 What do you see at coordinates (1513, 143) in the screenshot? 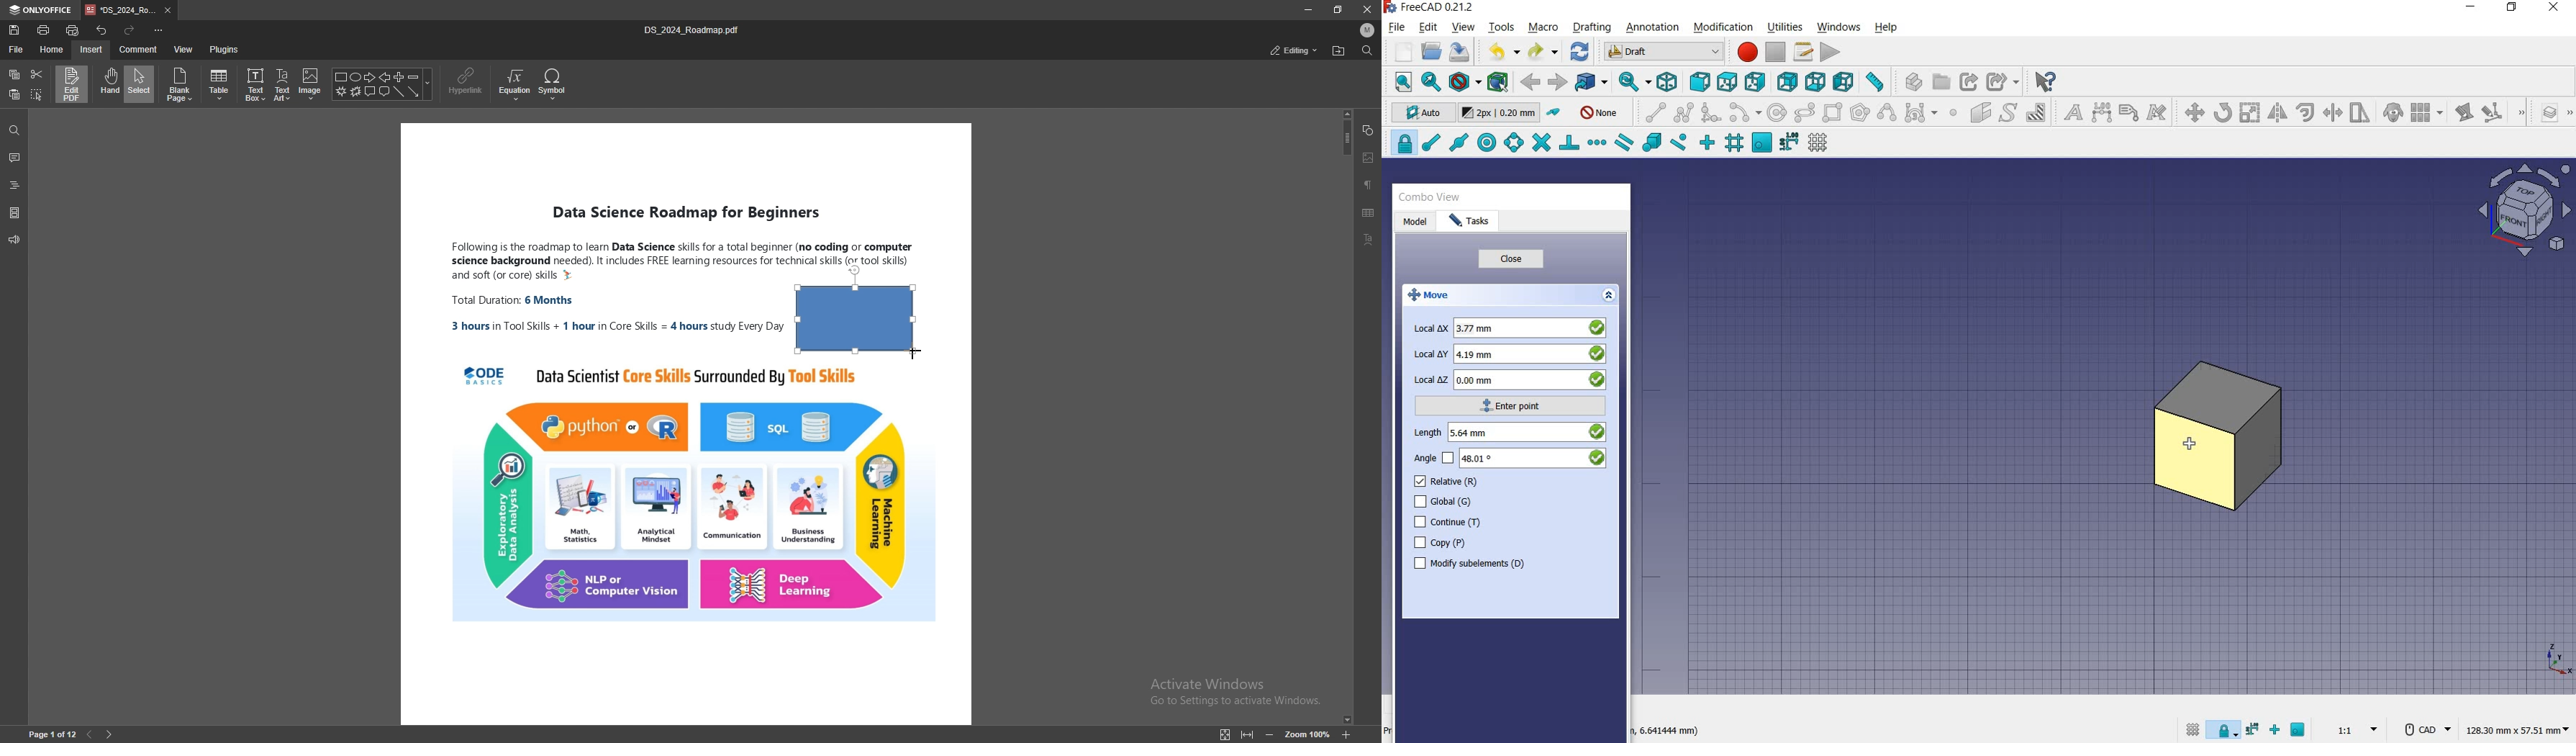
I see `snap angle` at bounding box center [1513, 143].